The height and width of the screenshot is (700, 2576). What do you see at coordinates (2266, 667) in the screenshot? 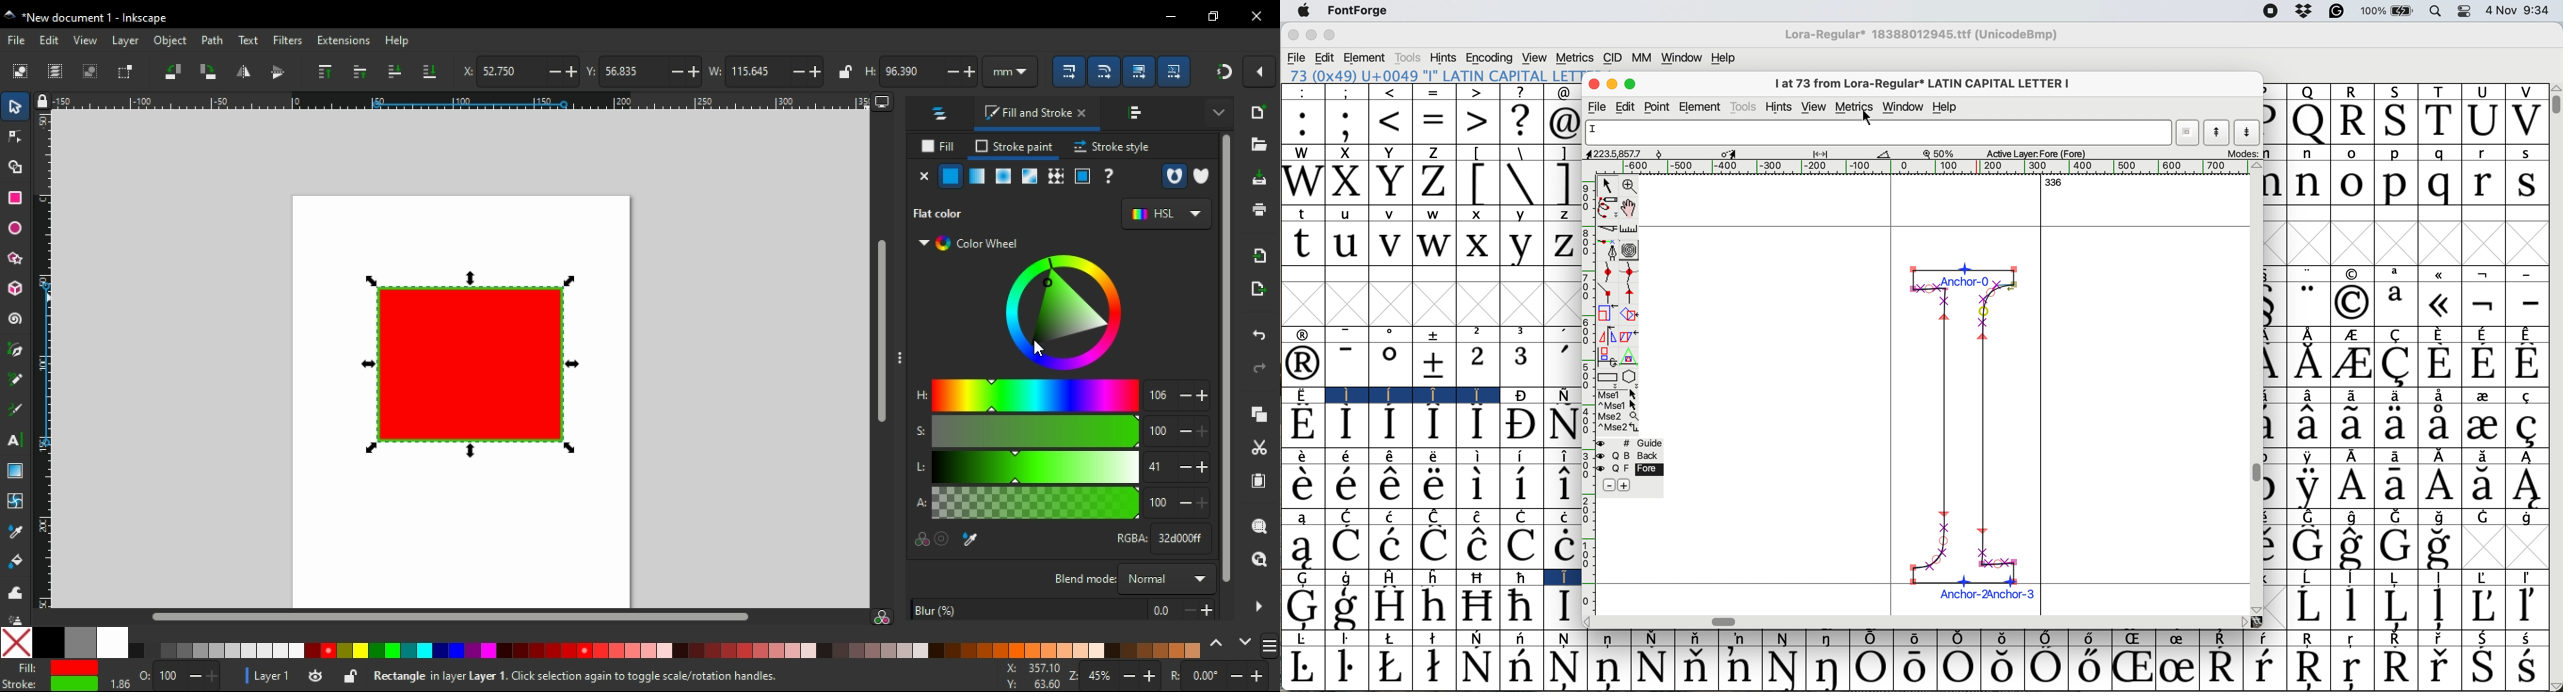
I see `Symbol` at bounding box center [2266, 667].